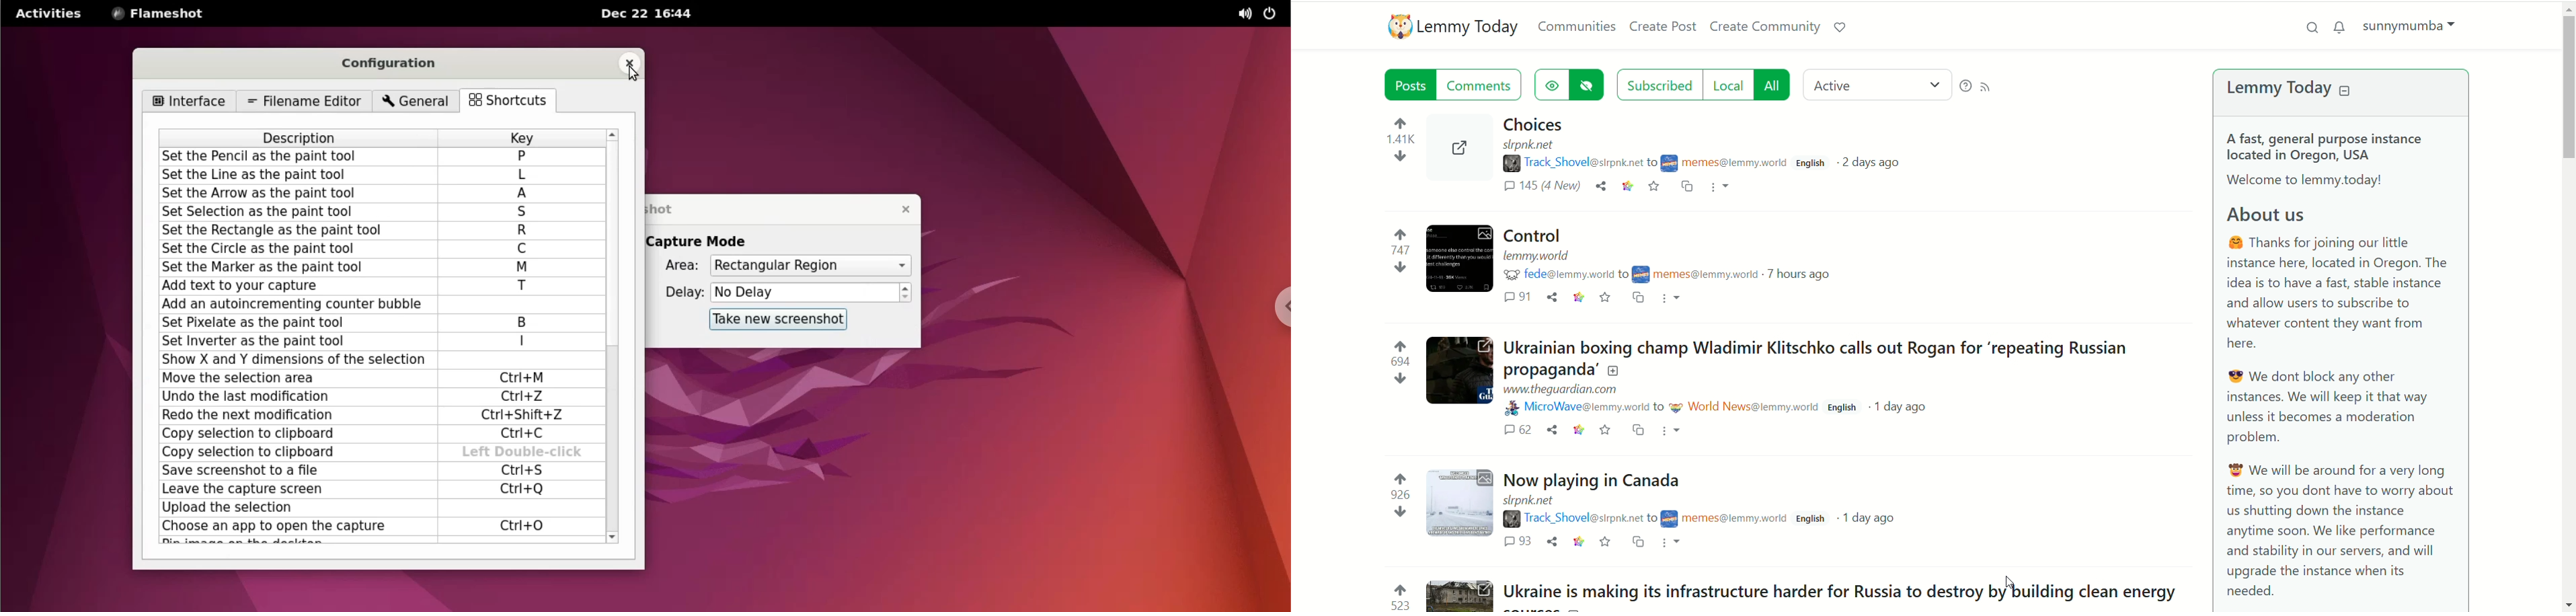 Image resolution: width=2576 pixels, height=616 pixels. What do you see at coordinates (526, 379) in the screenshot?
I see `Ctrl + M` at bounding box center [526, 379].